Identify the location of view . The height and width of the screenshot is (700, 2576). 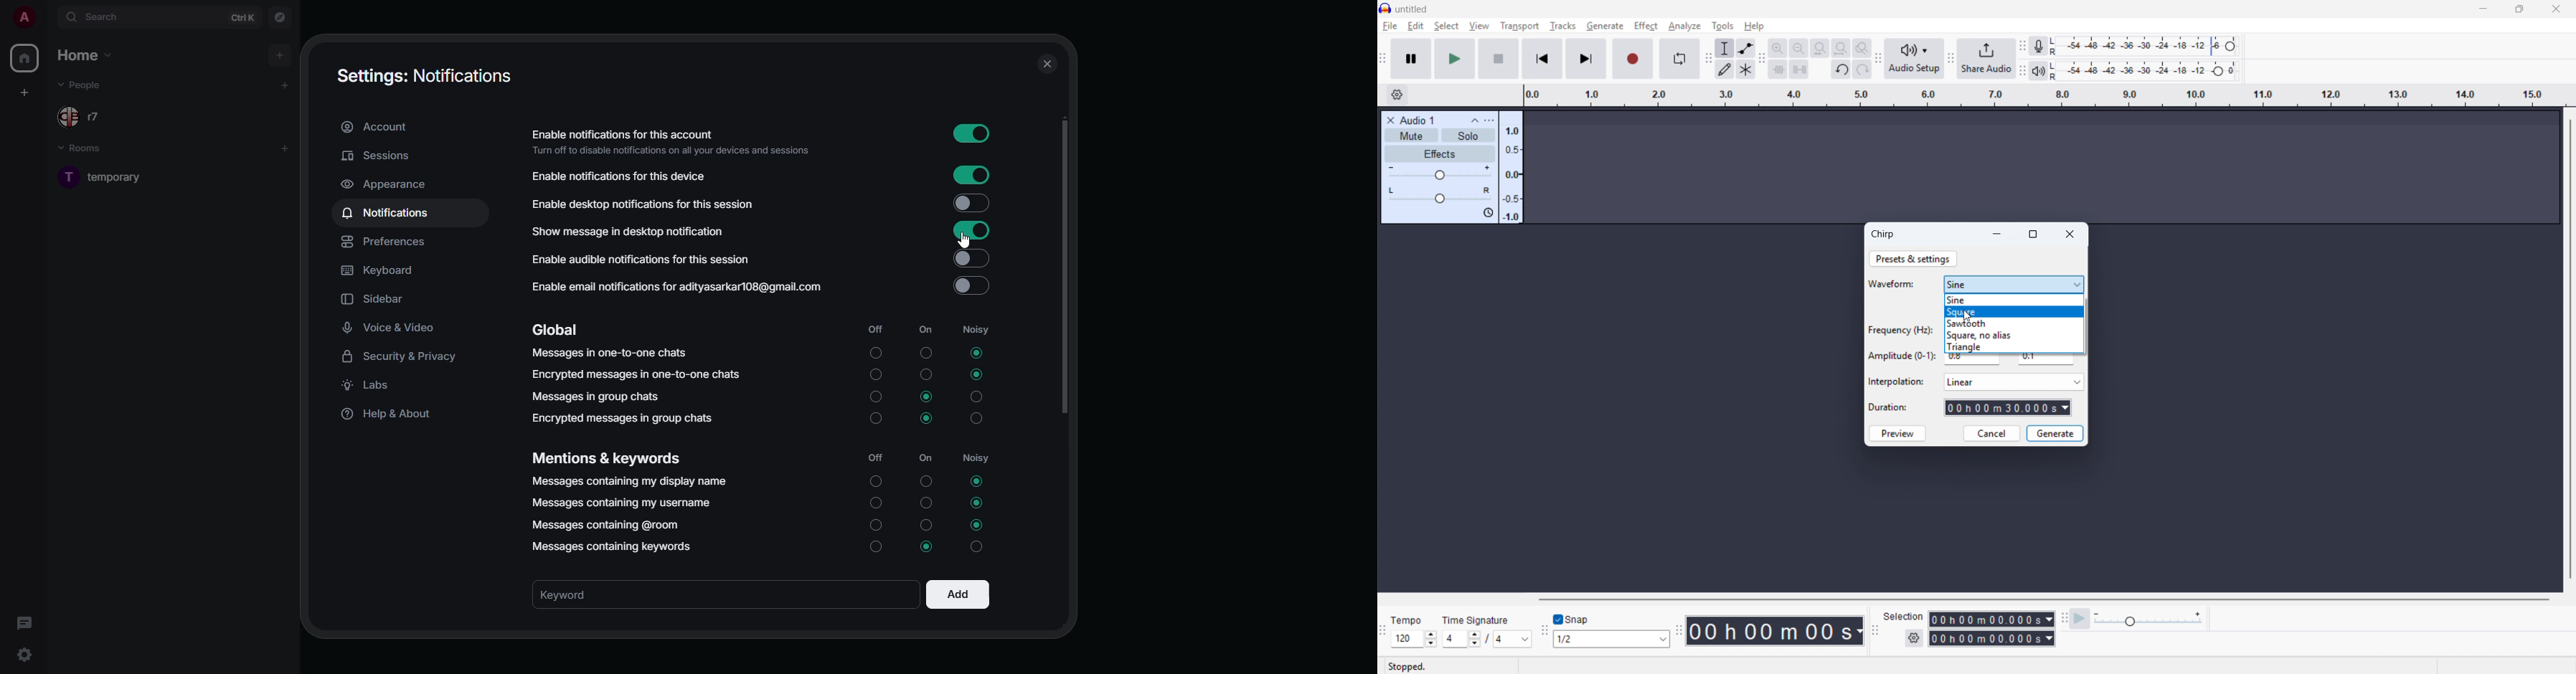
(1479, 26).